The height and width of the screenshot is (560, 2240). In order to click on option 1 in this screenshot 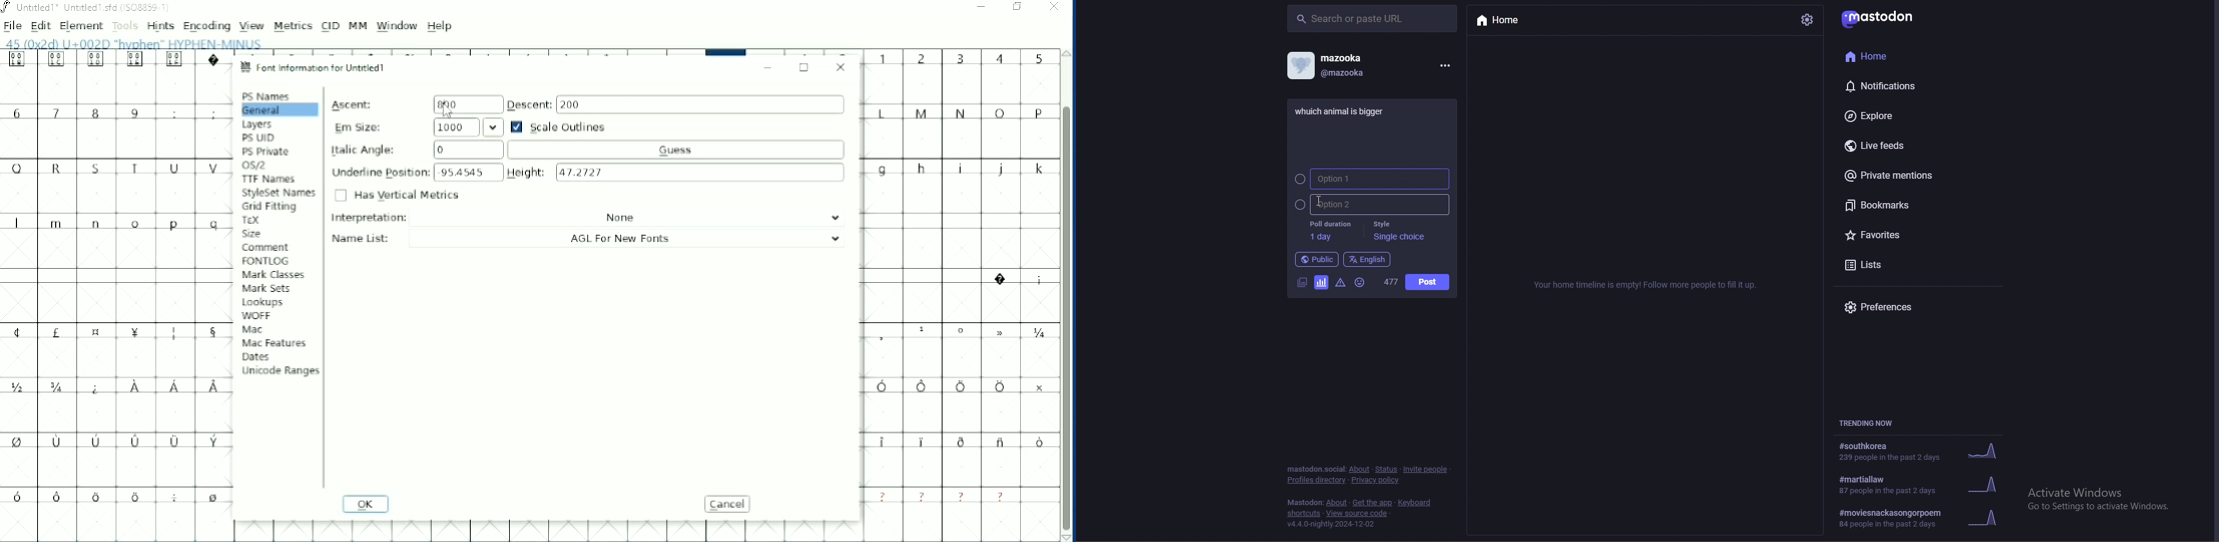, I will do `click(1371, 179)`.